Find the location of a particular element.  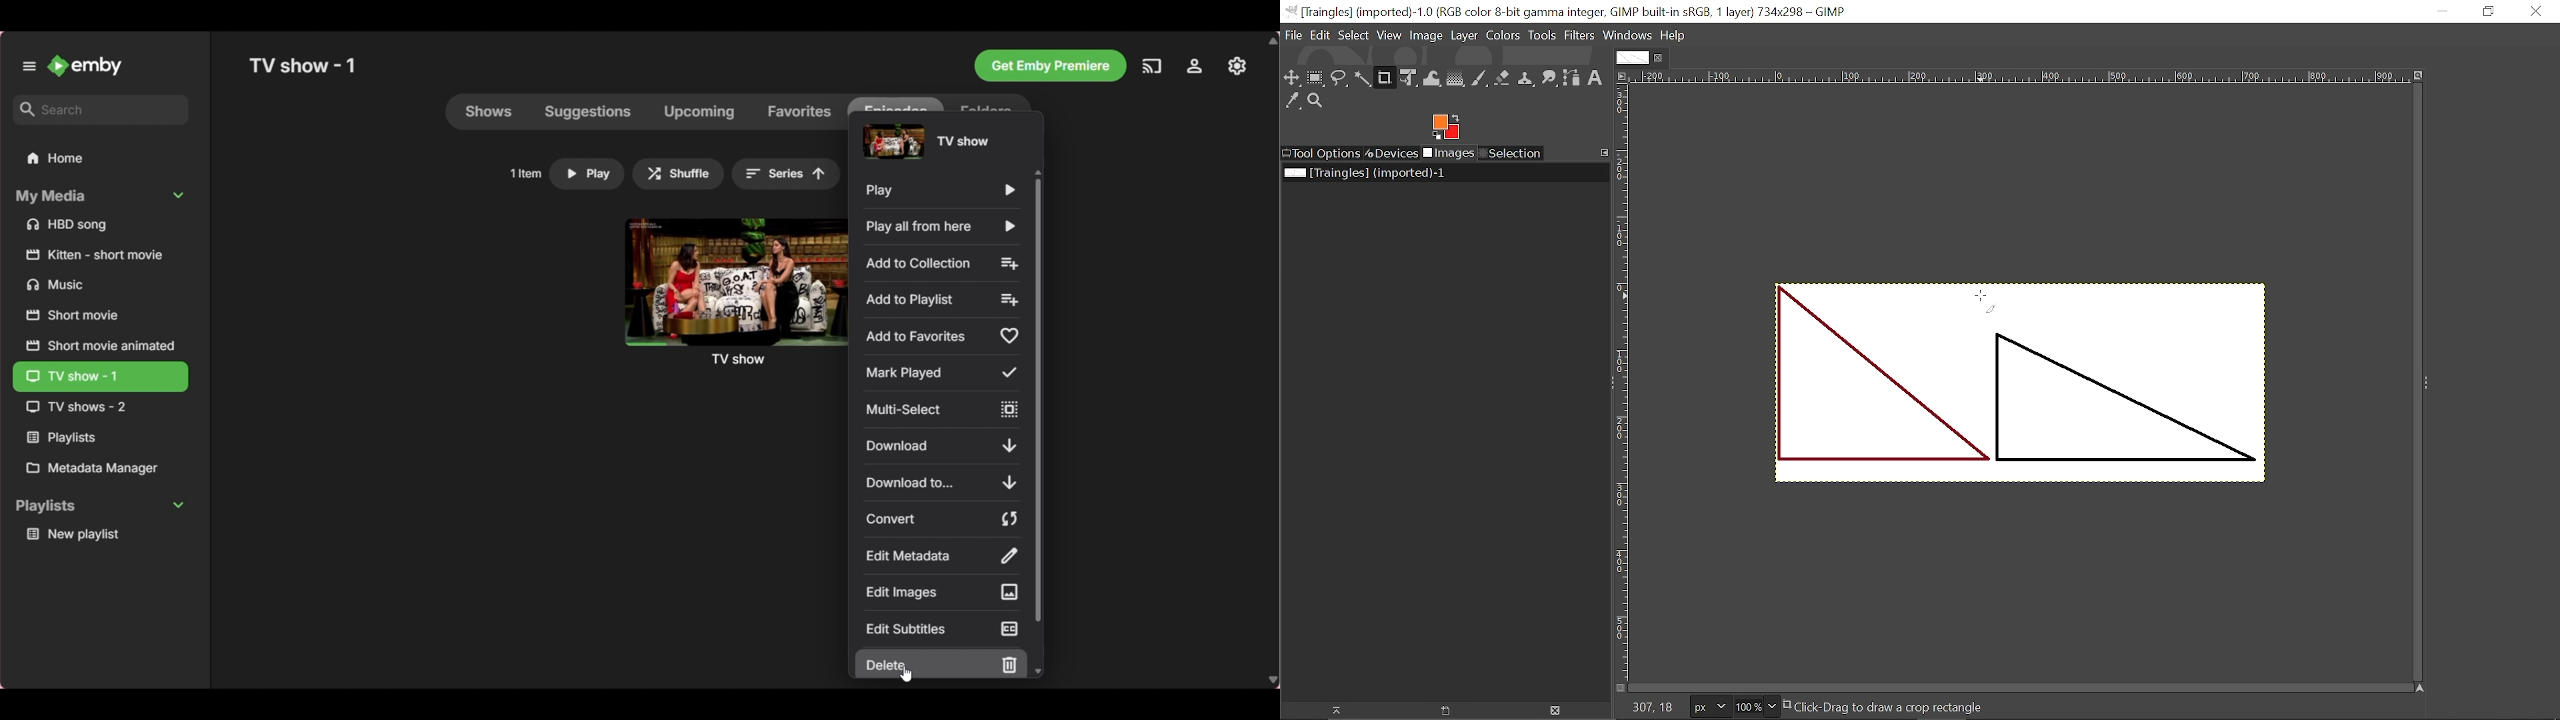

Current selection highlighted is located at coordinates (895, 102).